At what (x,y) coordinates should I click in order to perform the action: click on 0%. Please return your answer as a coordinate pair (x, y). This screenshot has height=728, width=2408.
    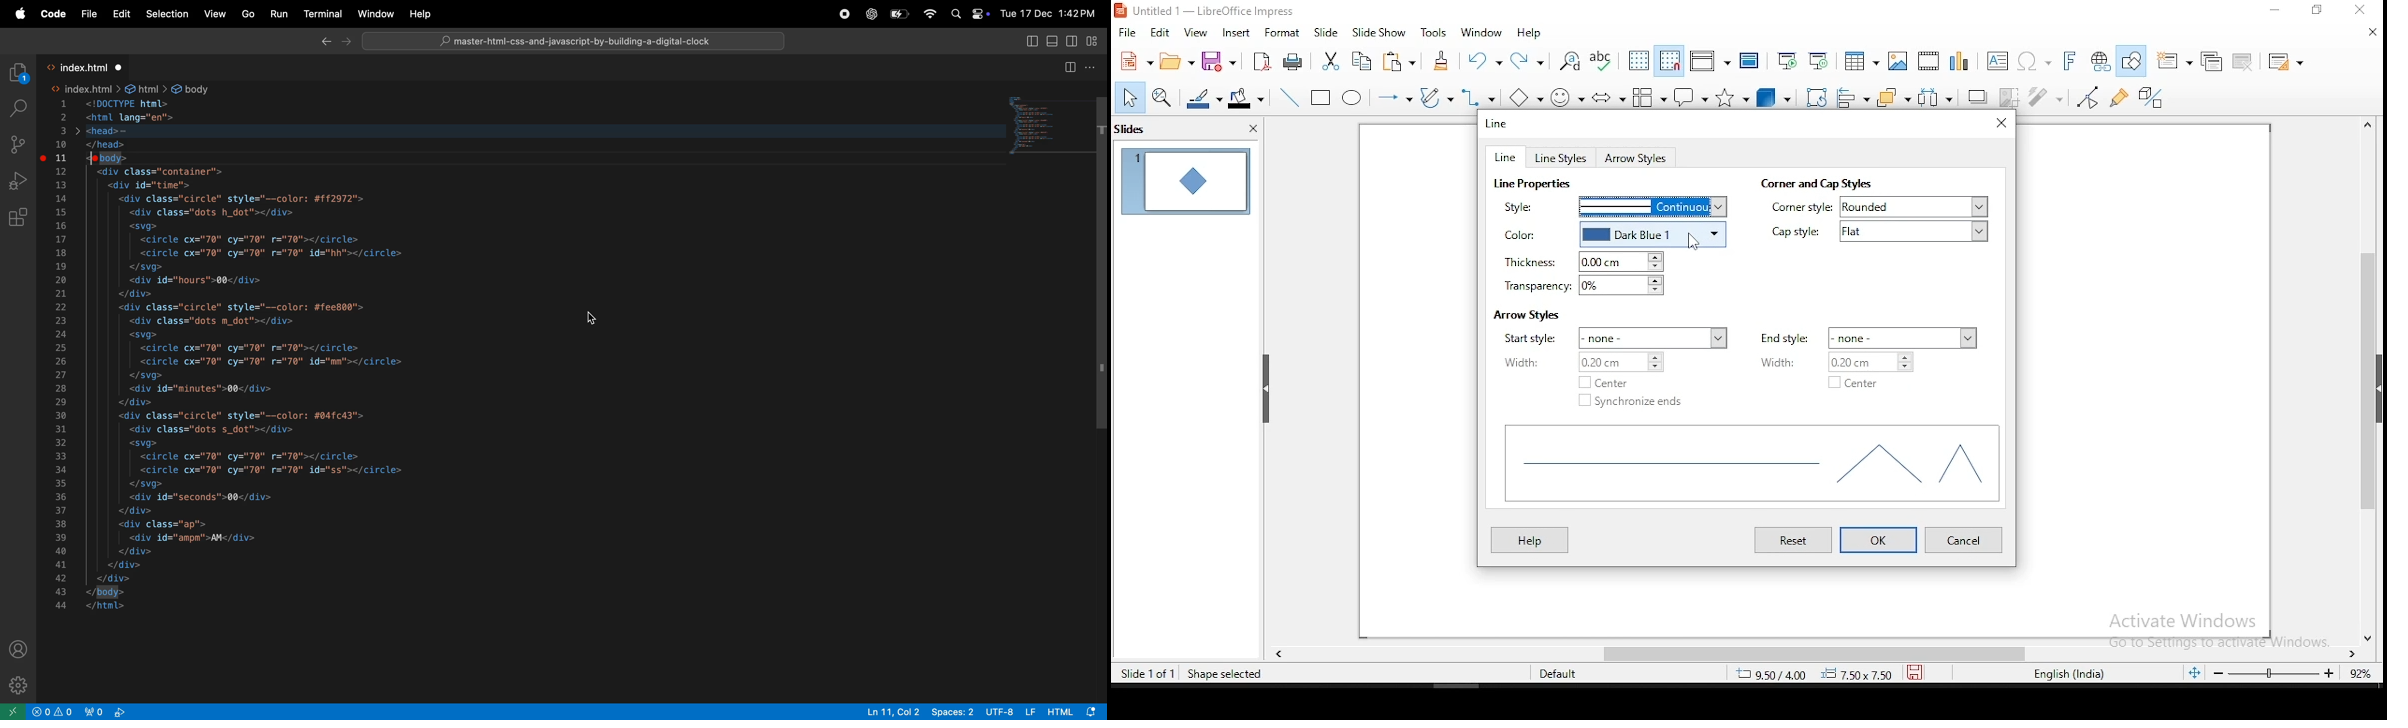
    Looking at the image, I should click on (1624, 285).